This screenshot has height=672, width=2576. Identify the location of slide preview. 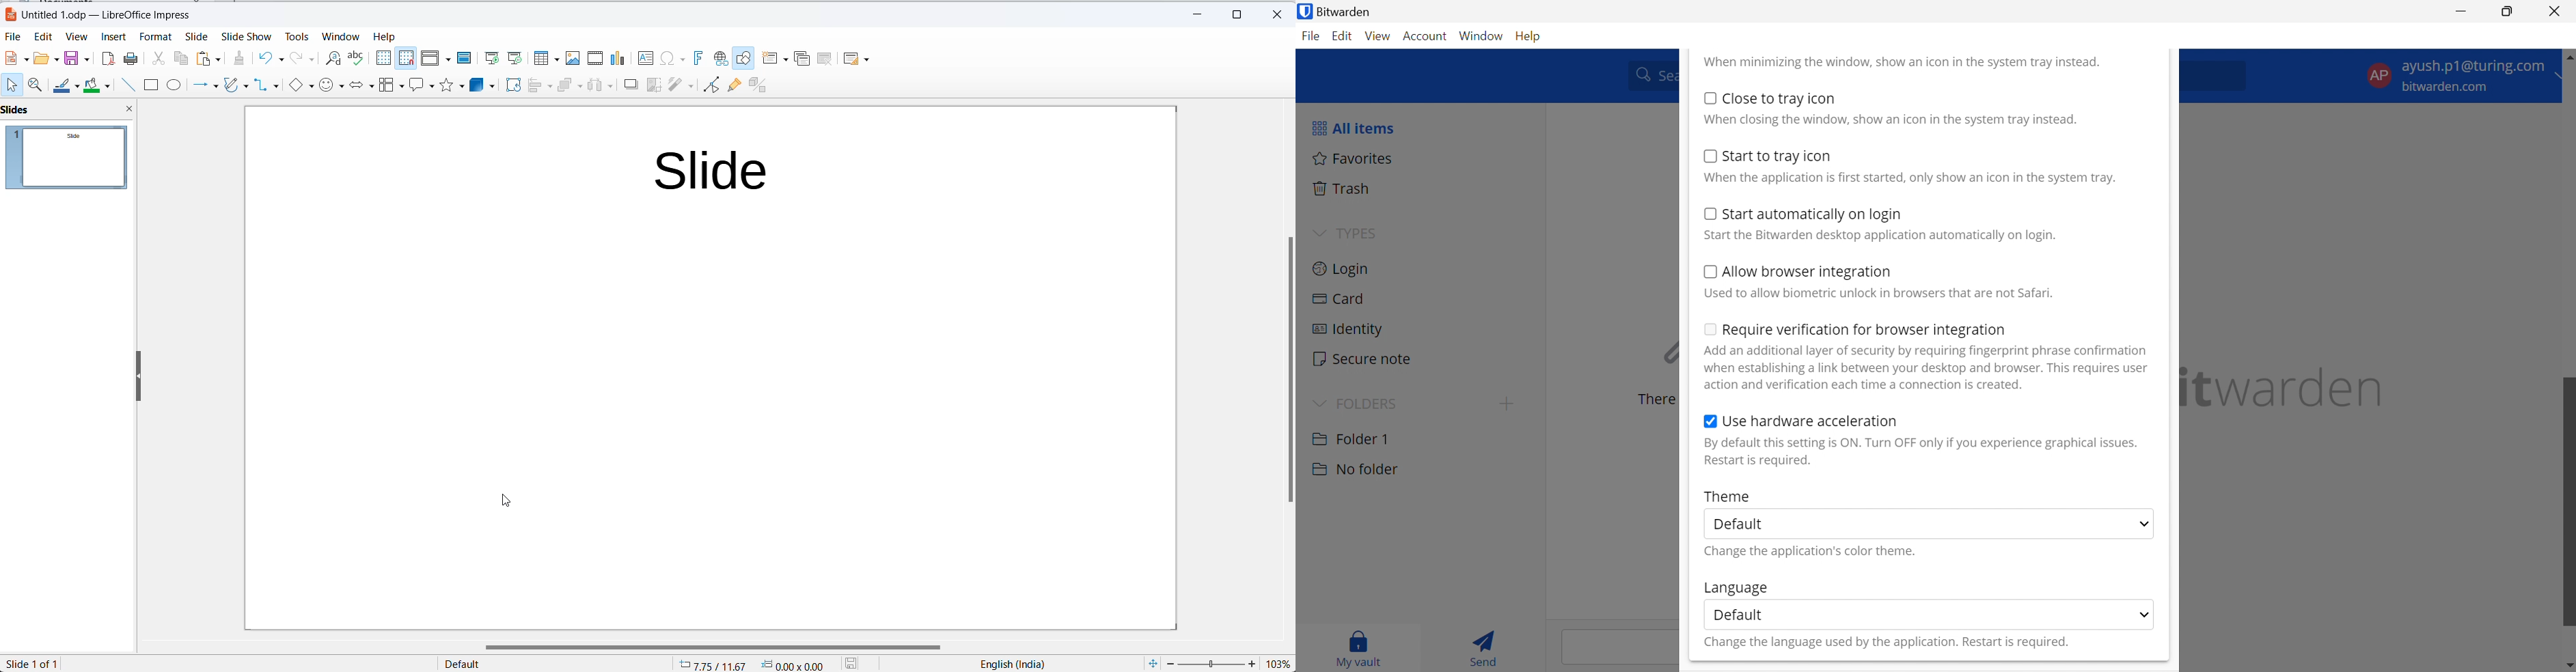
(68, 160).